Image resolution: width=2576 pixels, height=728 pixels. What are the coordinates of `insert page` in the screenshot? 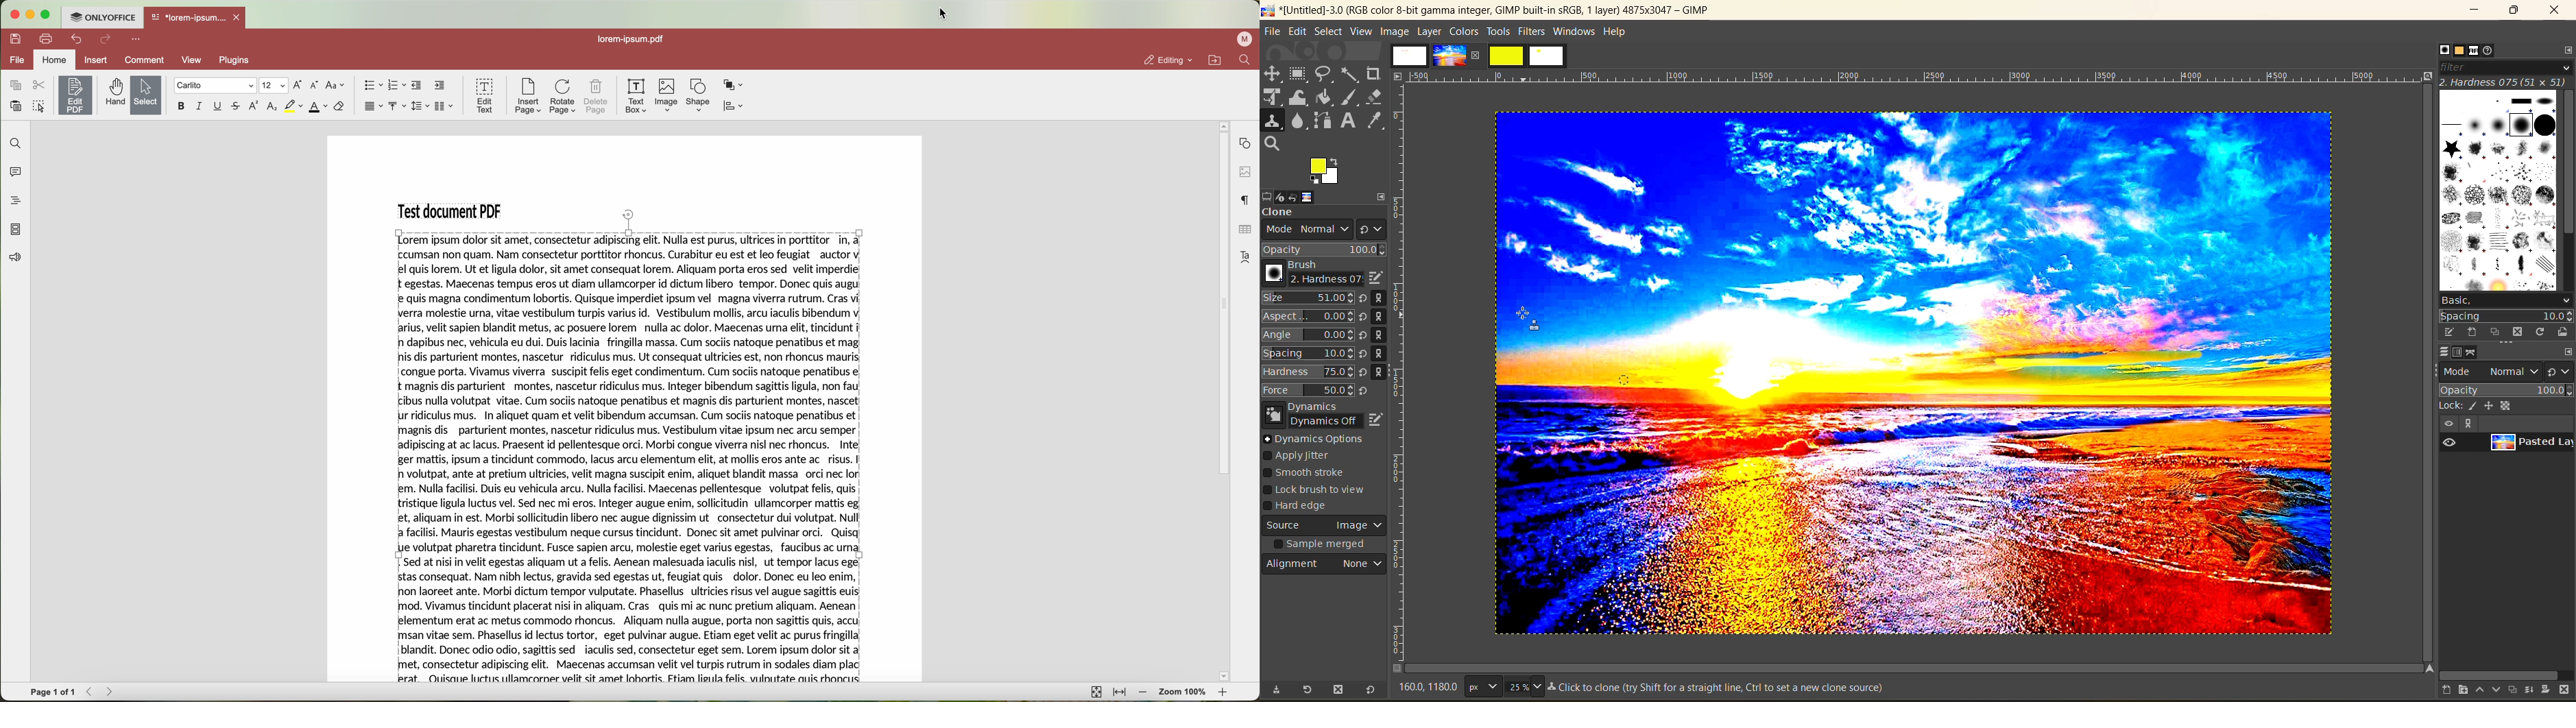 It's located at (529, 97).